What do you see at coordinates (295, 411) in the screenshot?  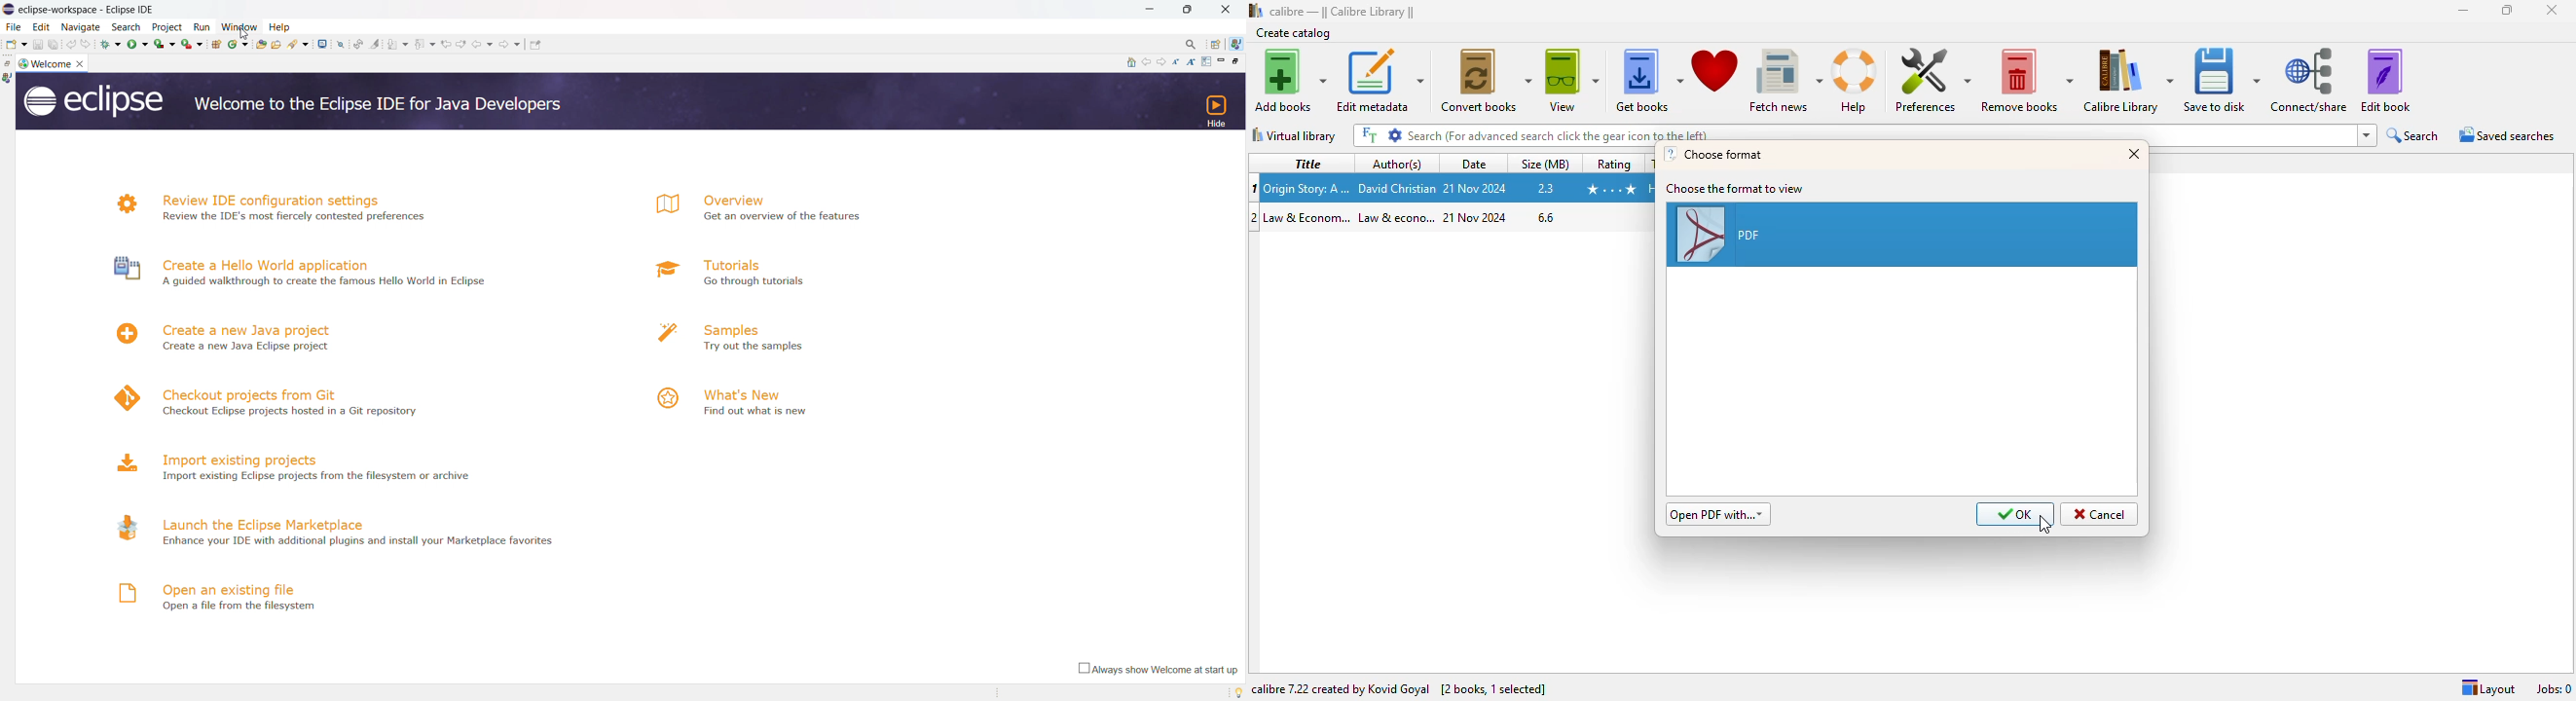 I see `4 Checkout Eclipse projects hosted in a Git repository` at bounding box center [295, 411].